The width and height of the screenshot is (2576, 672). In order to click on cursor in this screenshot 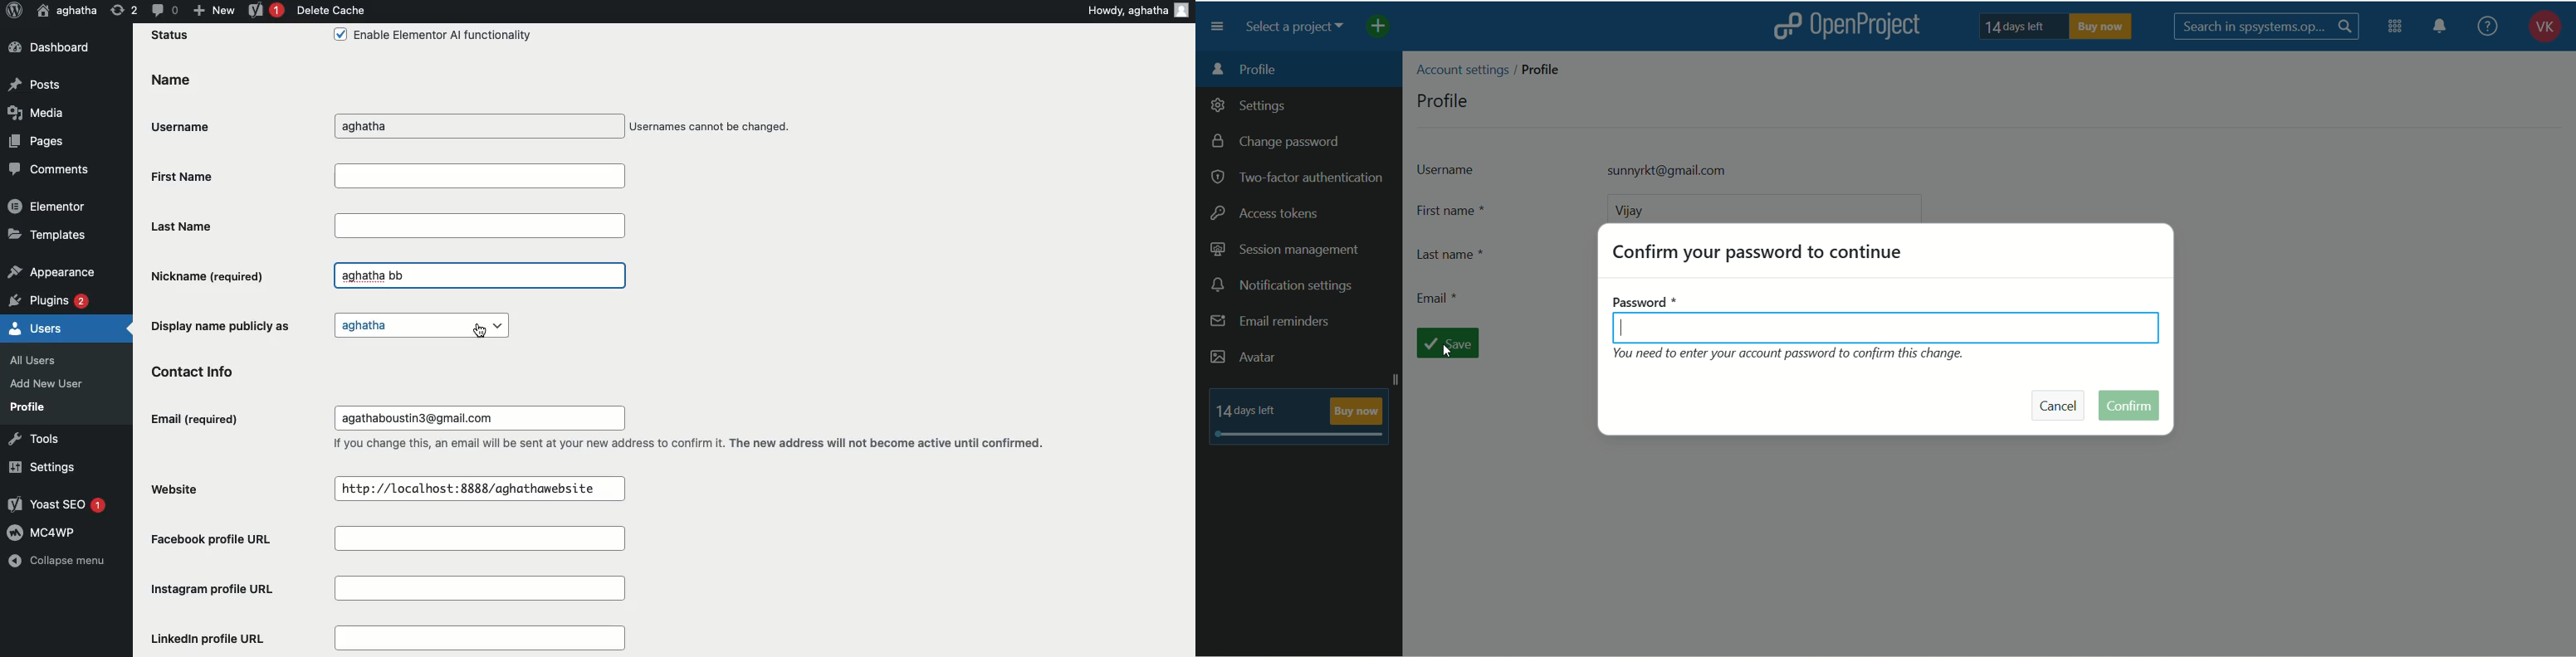, I will do `click(1444, 354)`.